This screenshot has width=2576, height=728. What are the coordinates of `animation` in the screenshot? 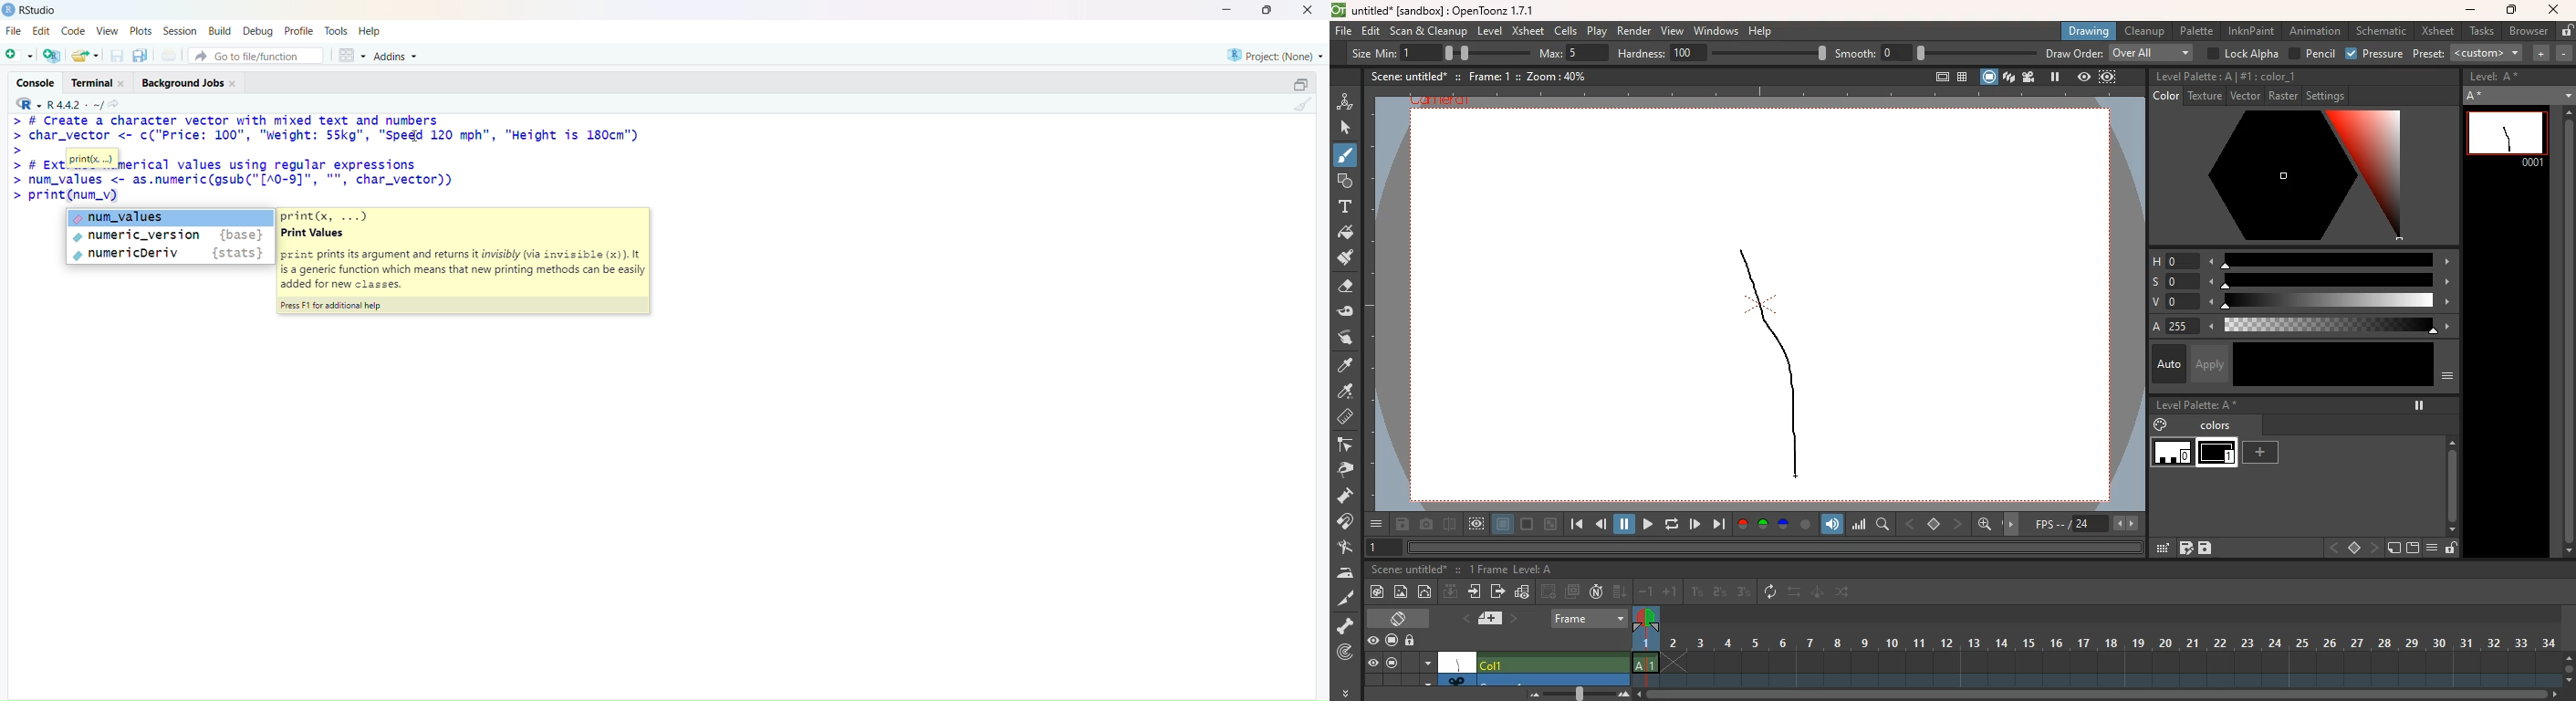 It's located at (1346, 99).